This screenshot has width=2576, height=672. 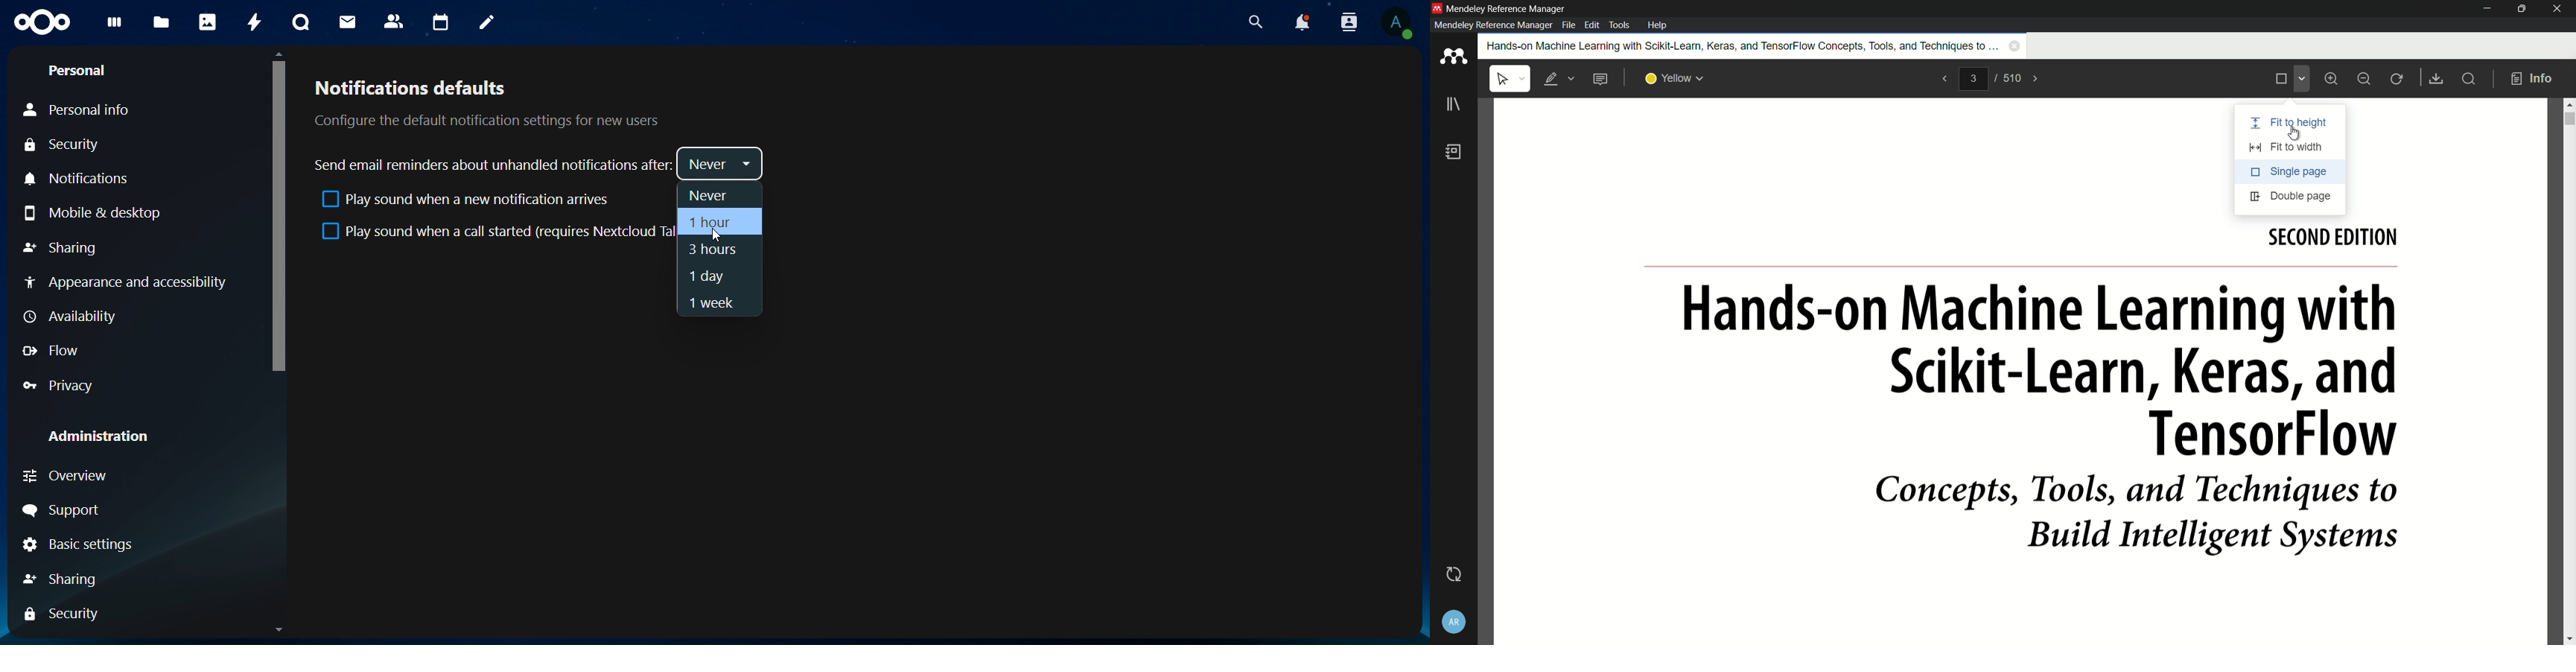 What do you see at coordinates (2295, 134) in the screenshot?
I see `cursor` at bounding box center [2295, 134].